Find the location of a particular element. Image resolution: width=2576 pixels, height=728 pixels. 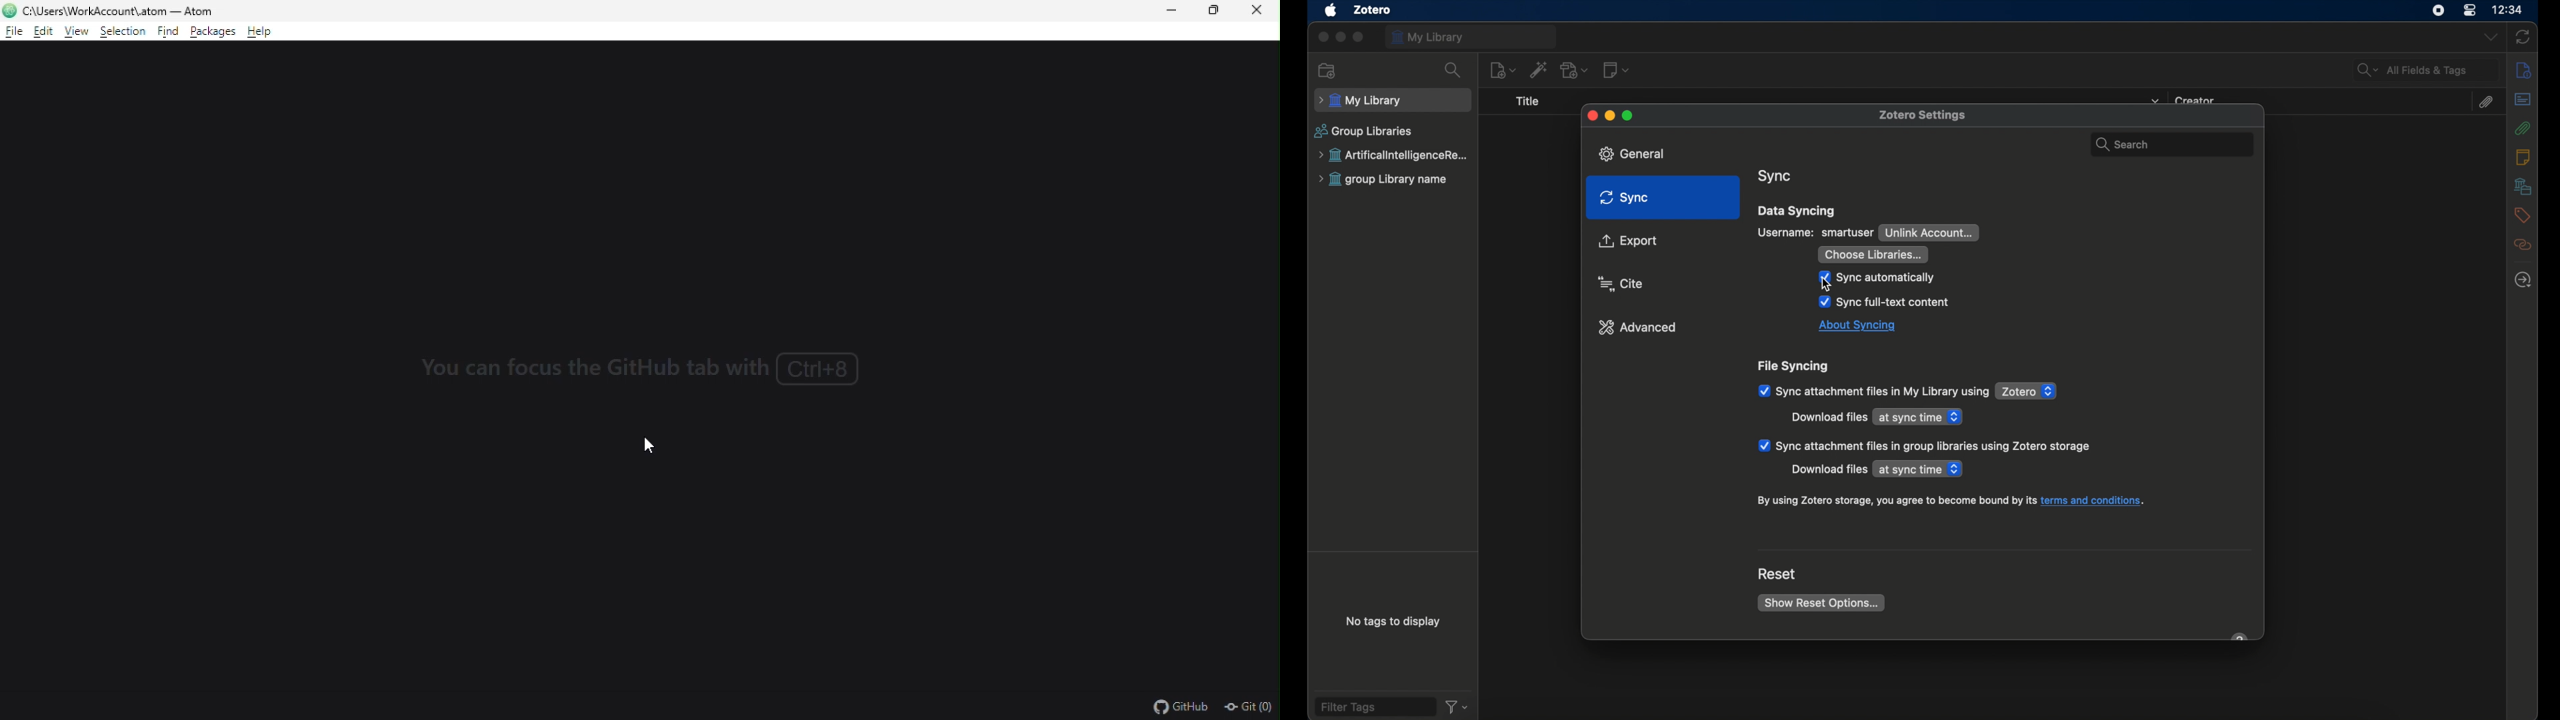

new note is located at coordinates (1617, 70).